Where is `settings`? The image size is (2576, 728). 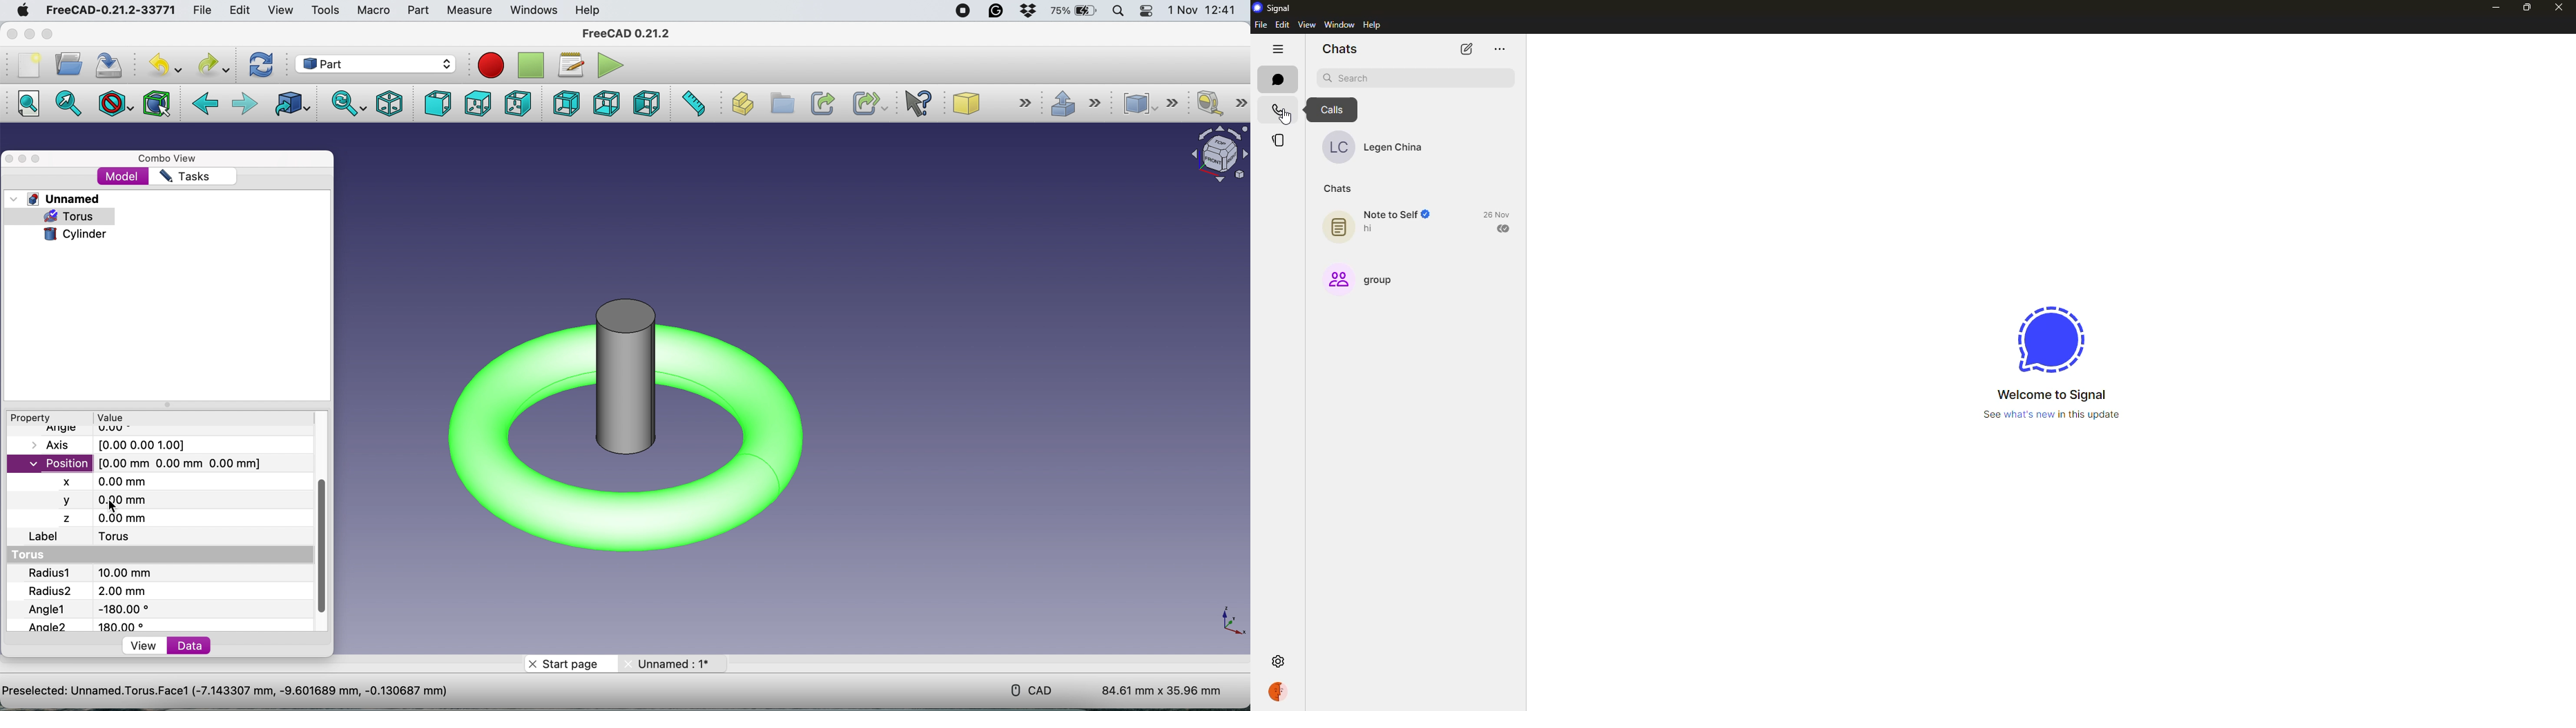 settings is located at coordinates (1277, 661).